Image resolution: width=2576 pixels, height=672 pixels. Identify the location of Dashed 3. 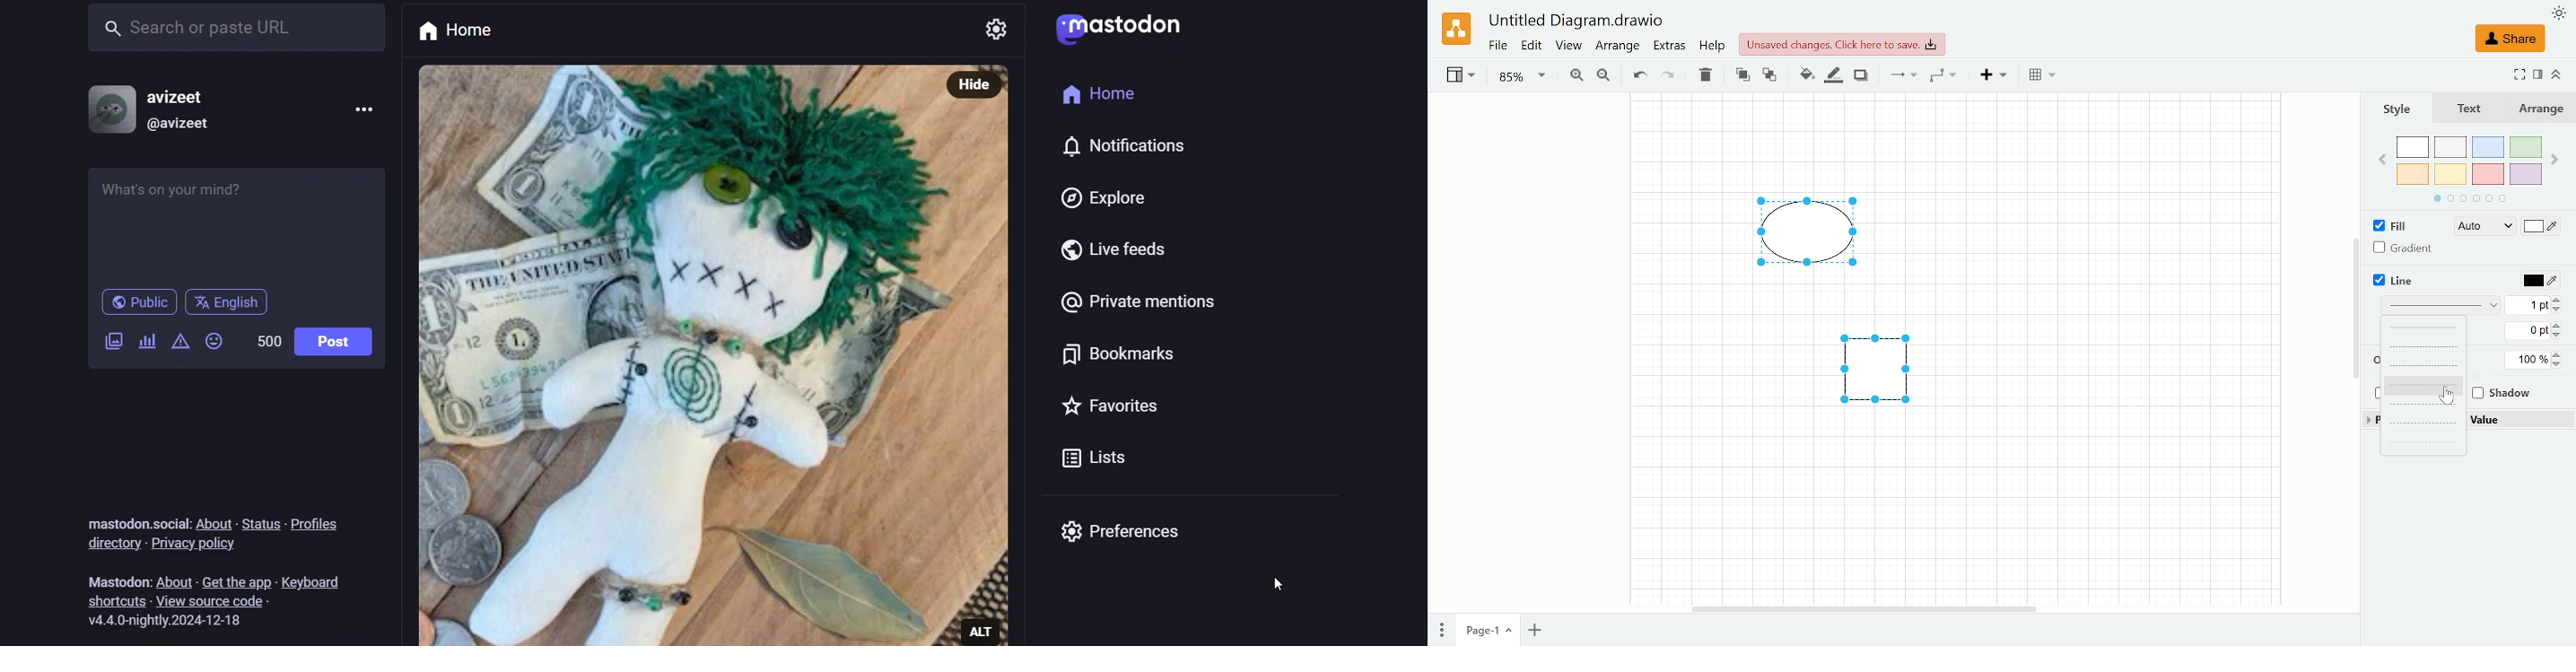
(2423, 385).